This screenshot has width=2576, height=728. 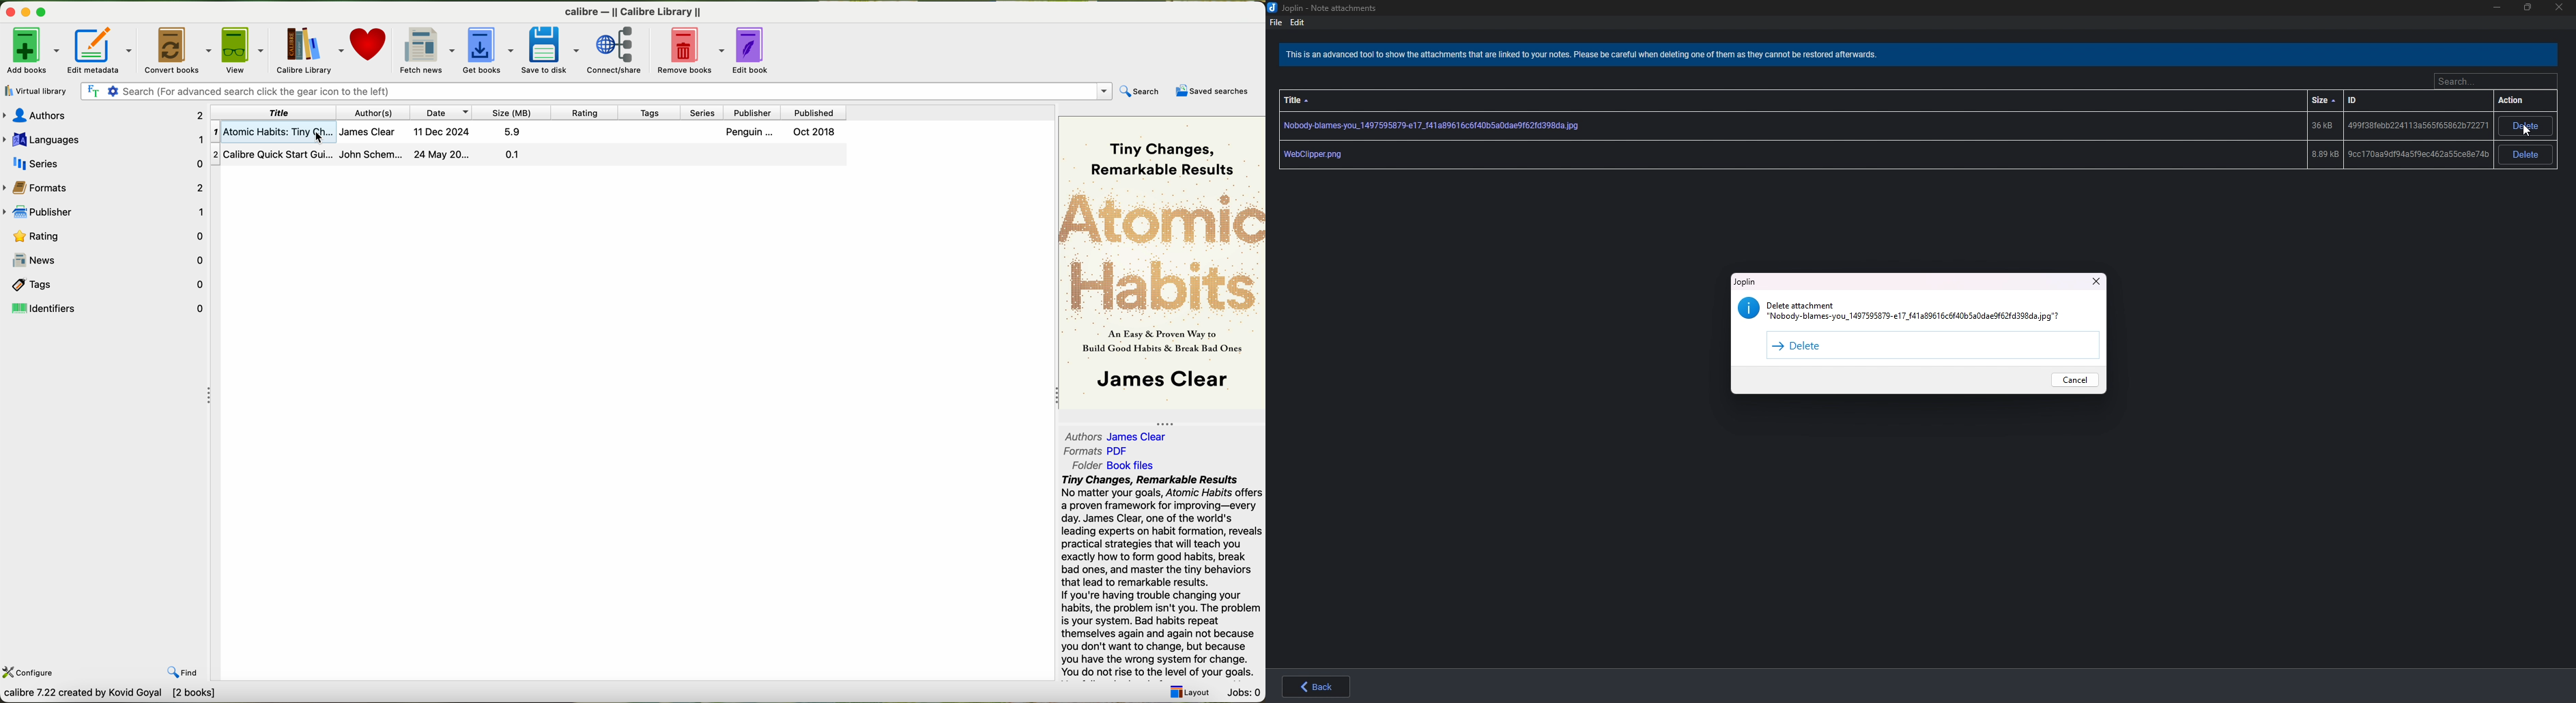 I want to click on cursor, so click(x=320, y=138).